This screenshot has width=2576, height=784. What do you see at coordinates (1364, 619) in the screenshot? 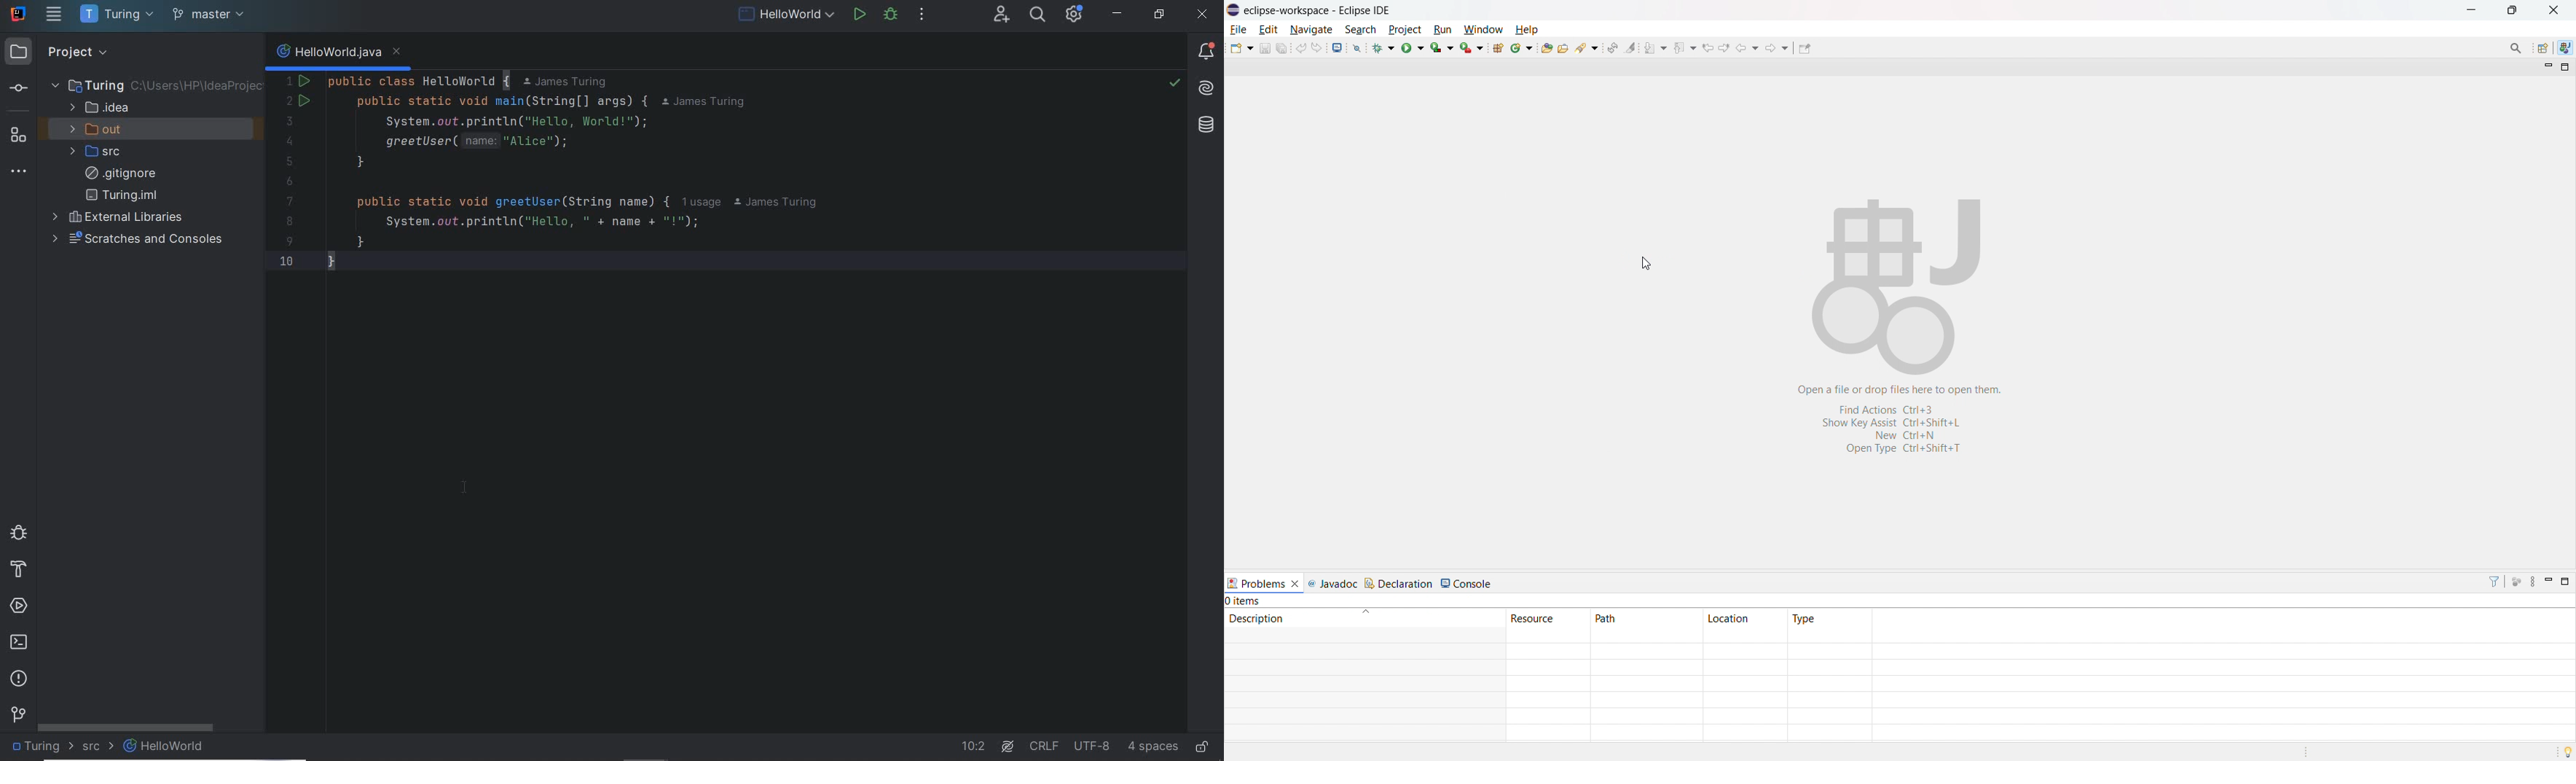
I see `description` at bounding box center [1364, 619].